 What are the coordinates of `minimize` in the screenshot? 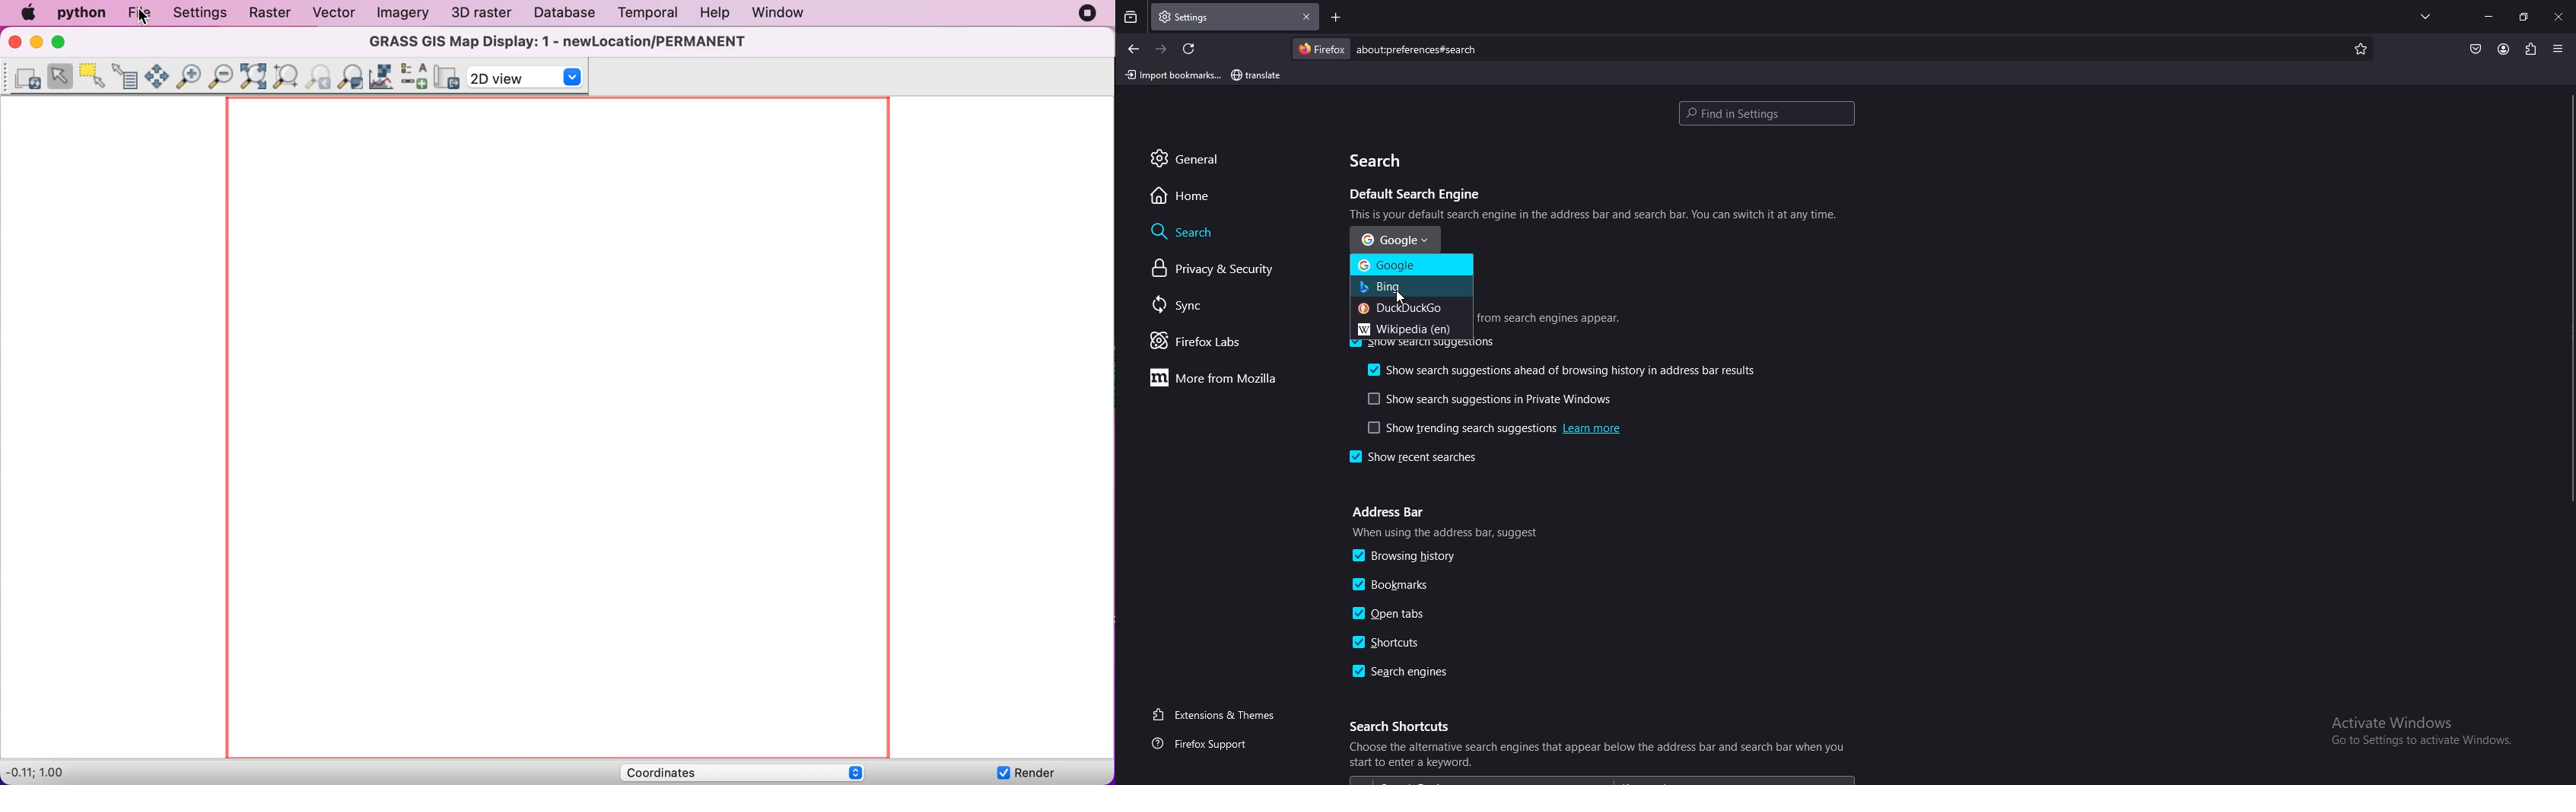 It's located at (2489, 16).